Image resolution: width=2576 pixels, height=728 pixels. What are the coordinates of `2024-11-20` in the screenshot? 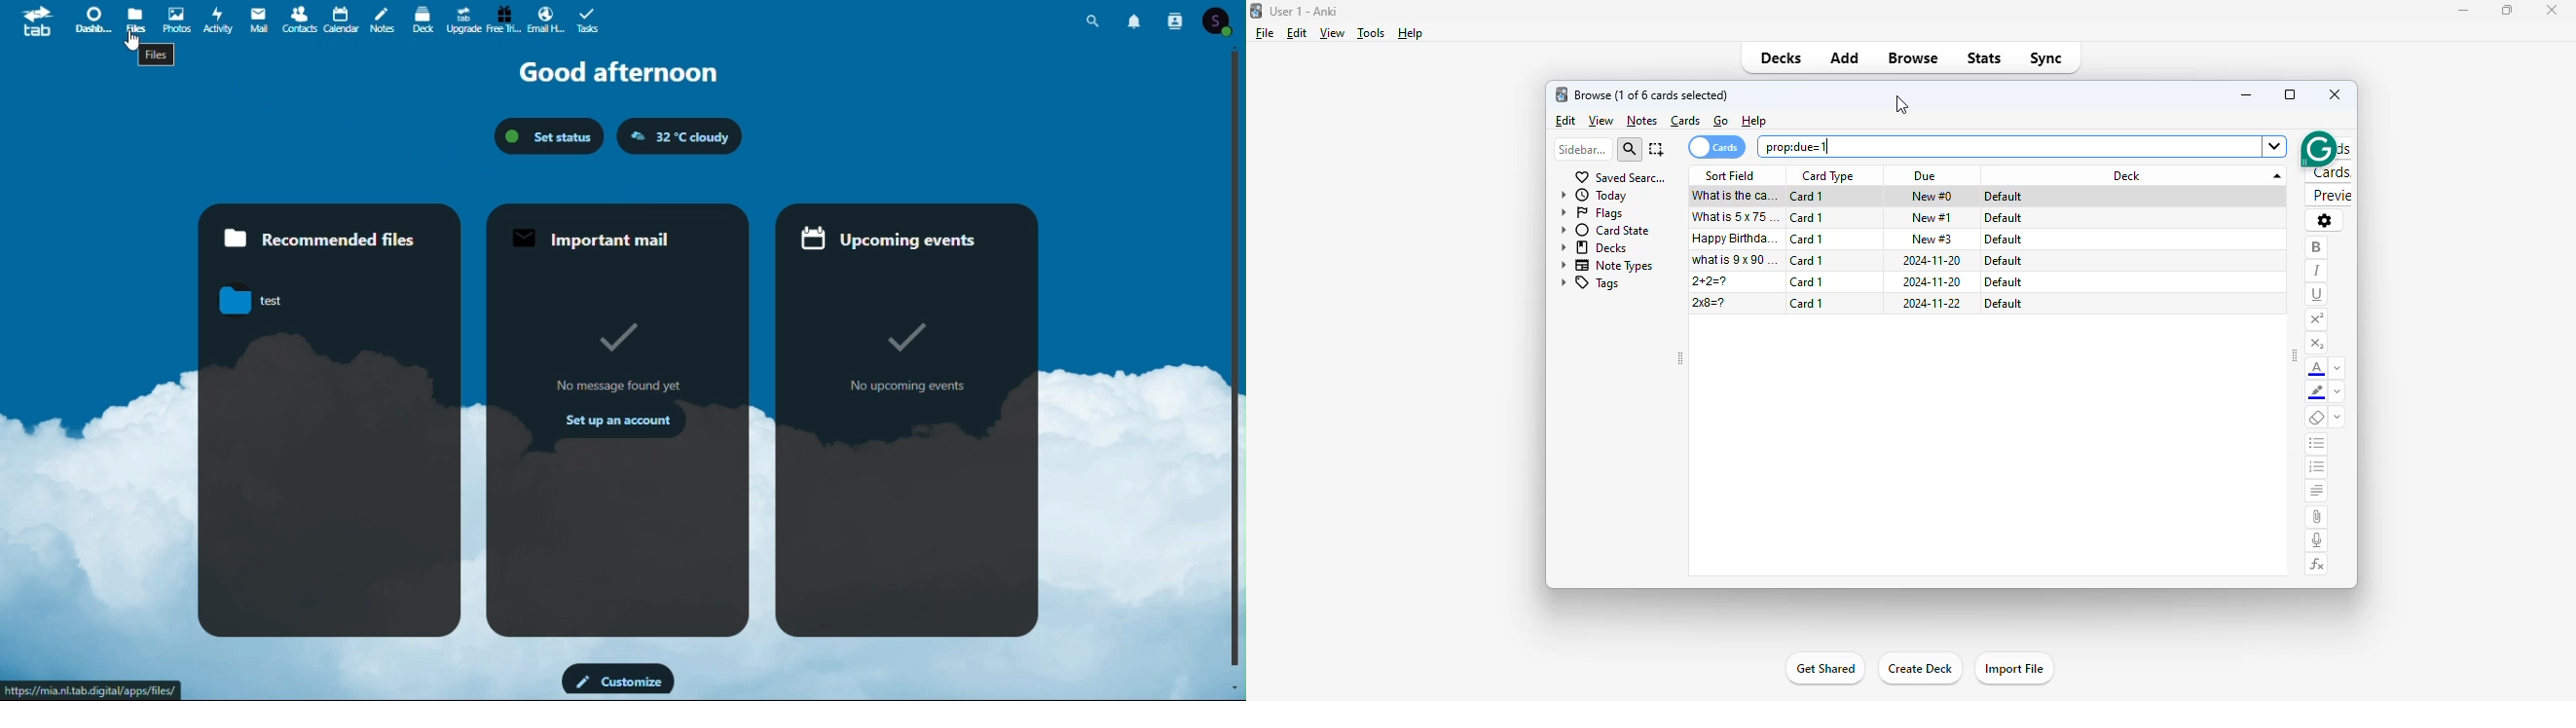 It's located at (1932, 282).